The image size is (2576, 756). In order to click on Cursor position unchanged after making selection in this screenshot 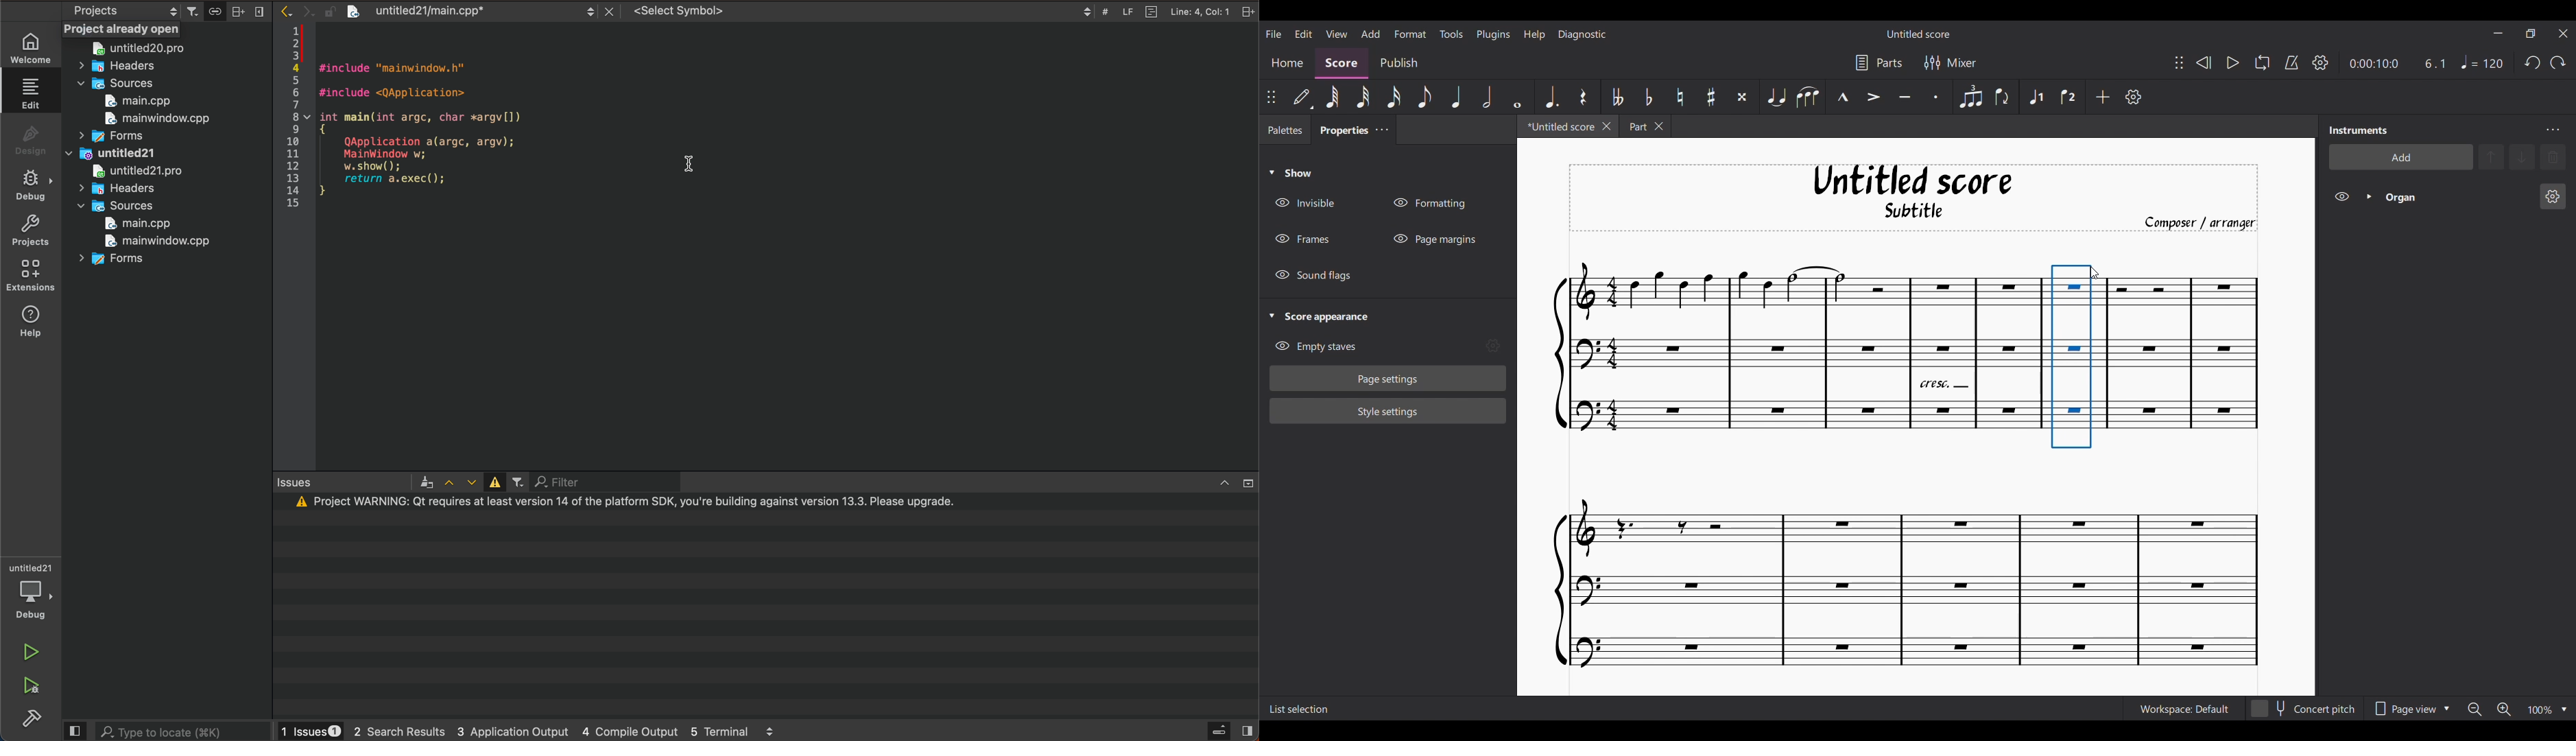, I will do `click(2094, 273)`.